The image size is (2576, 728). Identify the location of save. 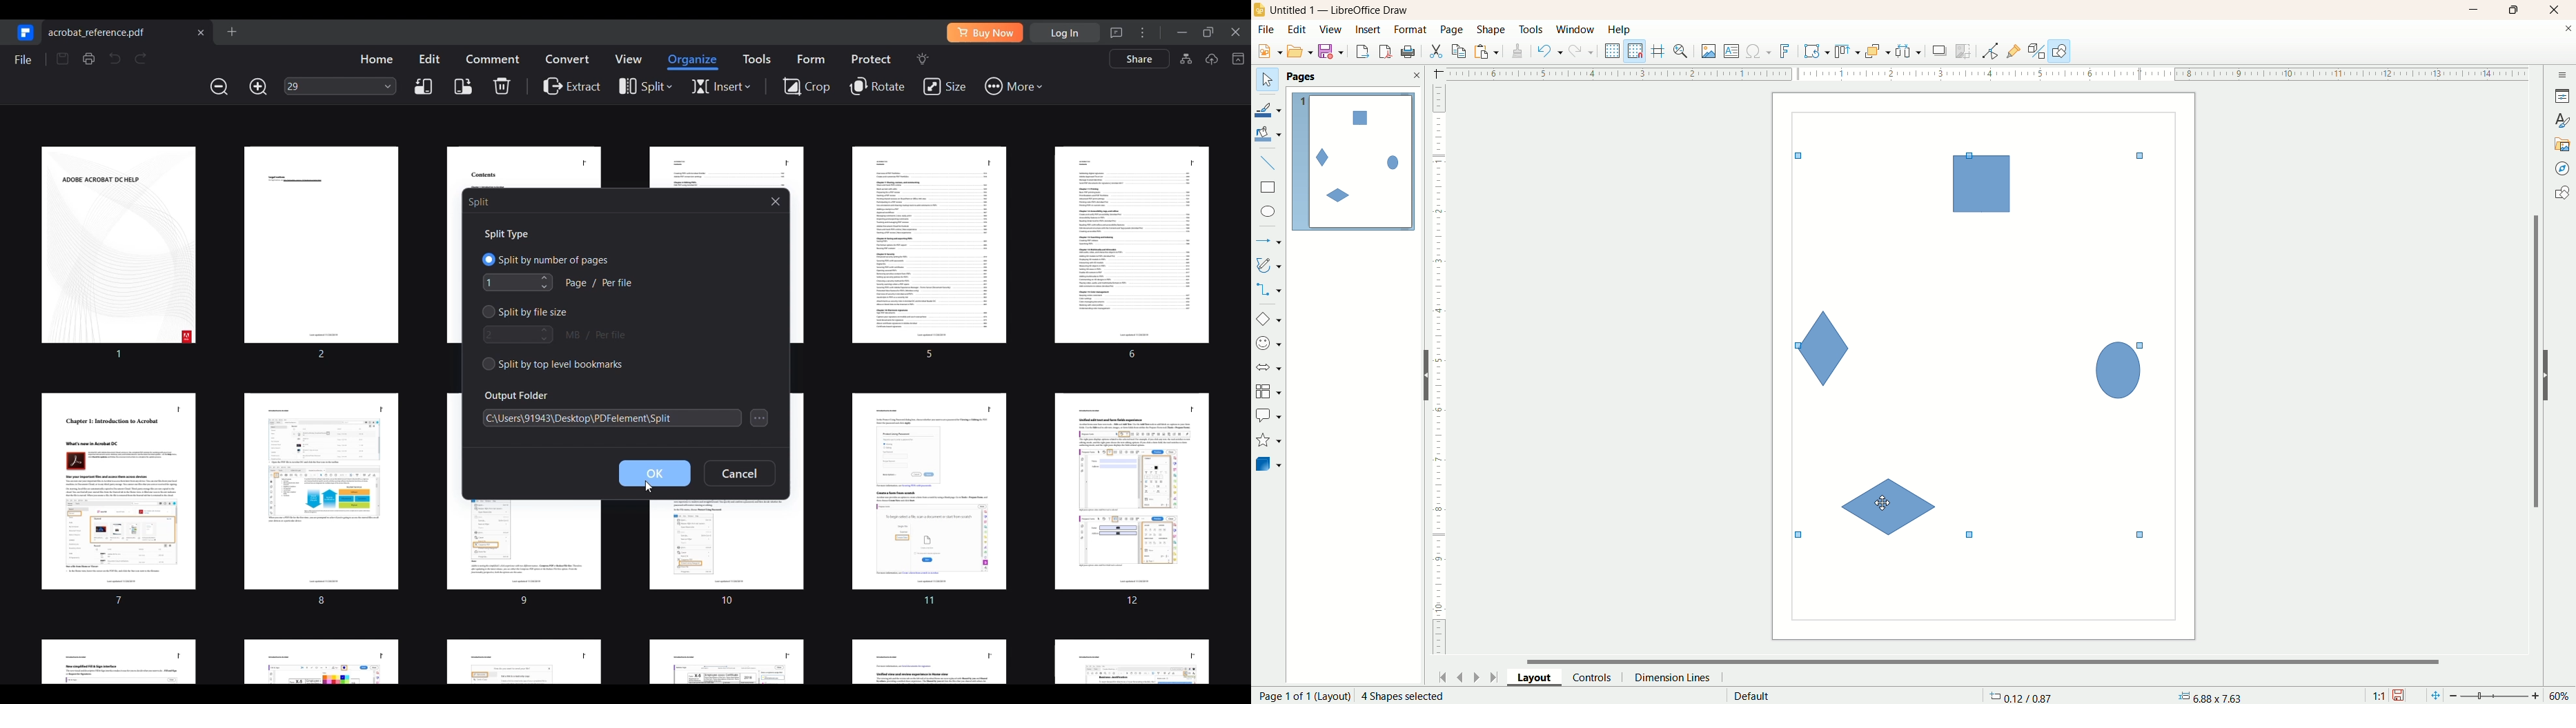
(1333, 52).